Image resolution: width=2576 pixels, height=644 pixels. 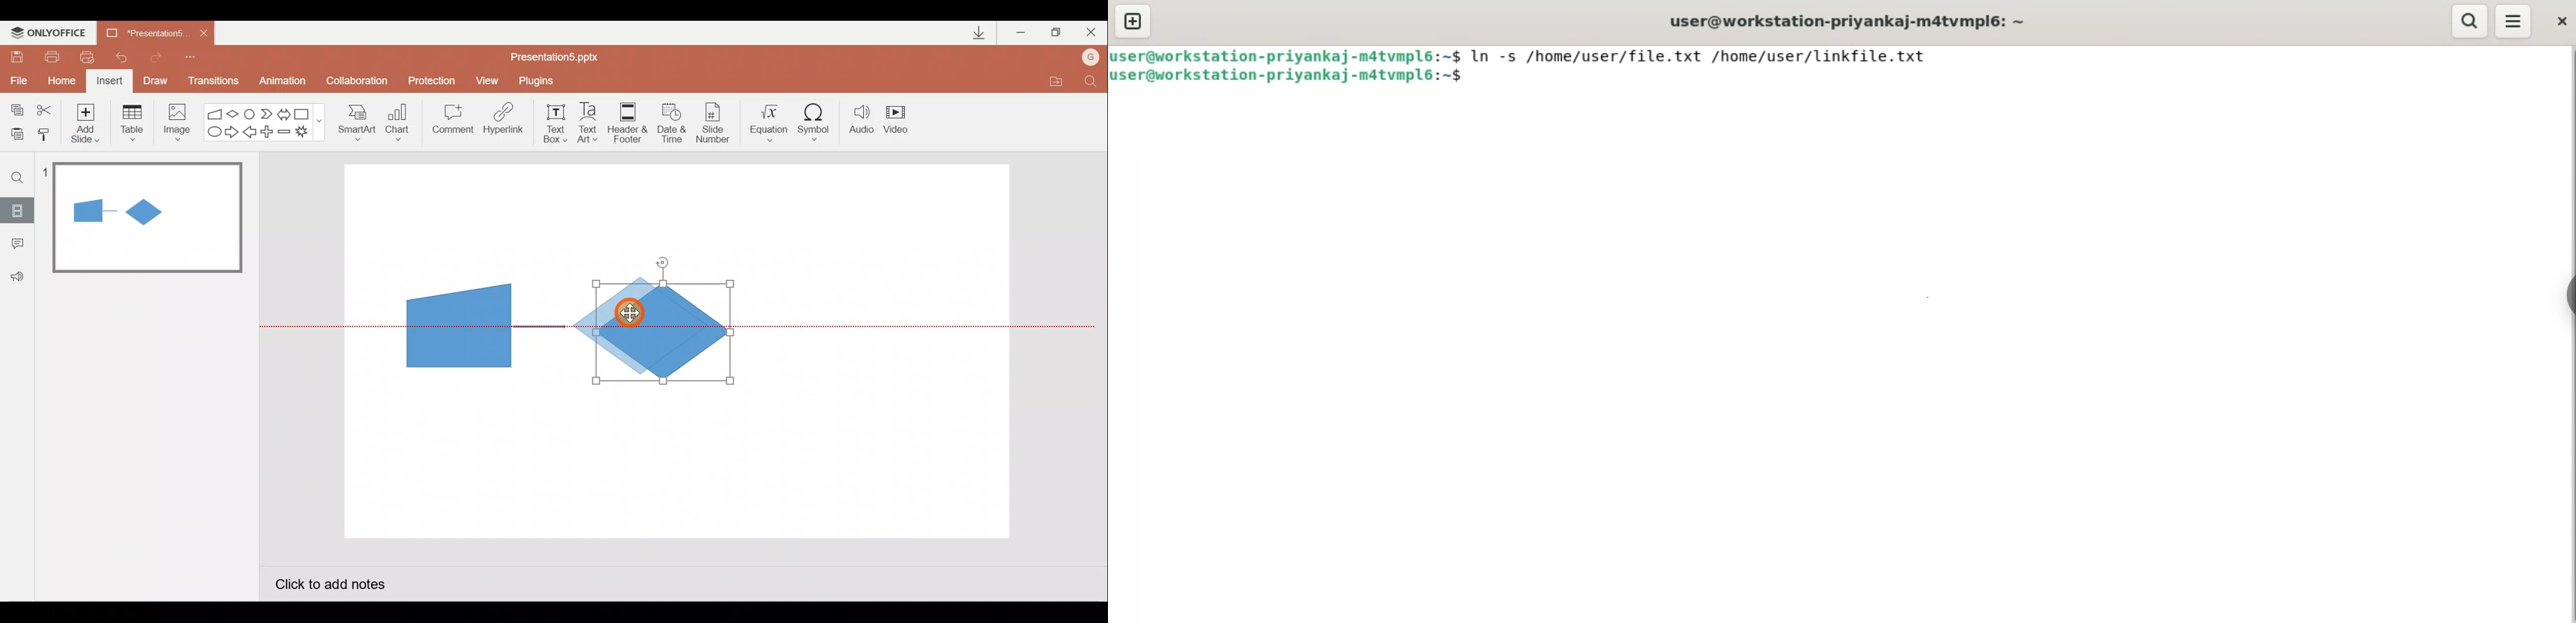 What do you see at coordinates (451, 123) in the screenshot?
I see `Comment` at bounding box center [451, 123].